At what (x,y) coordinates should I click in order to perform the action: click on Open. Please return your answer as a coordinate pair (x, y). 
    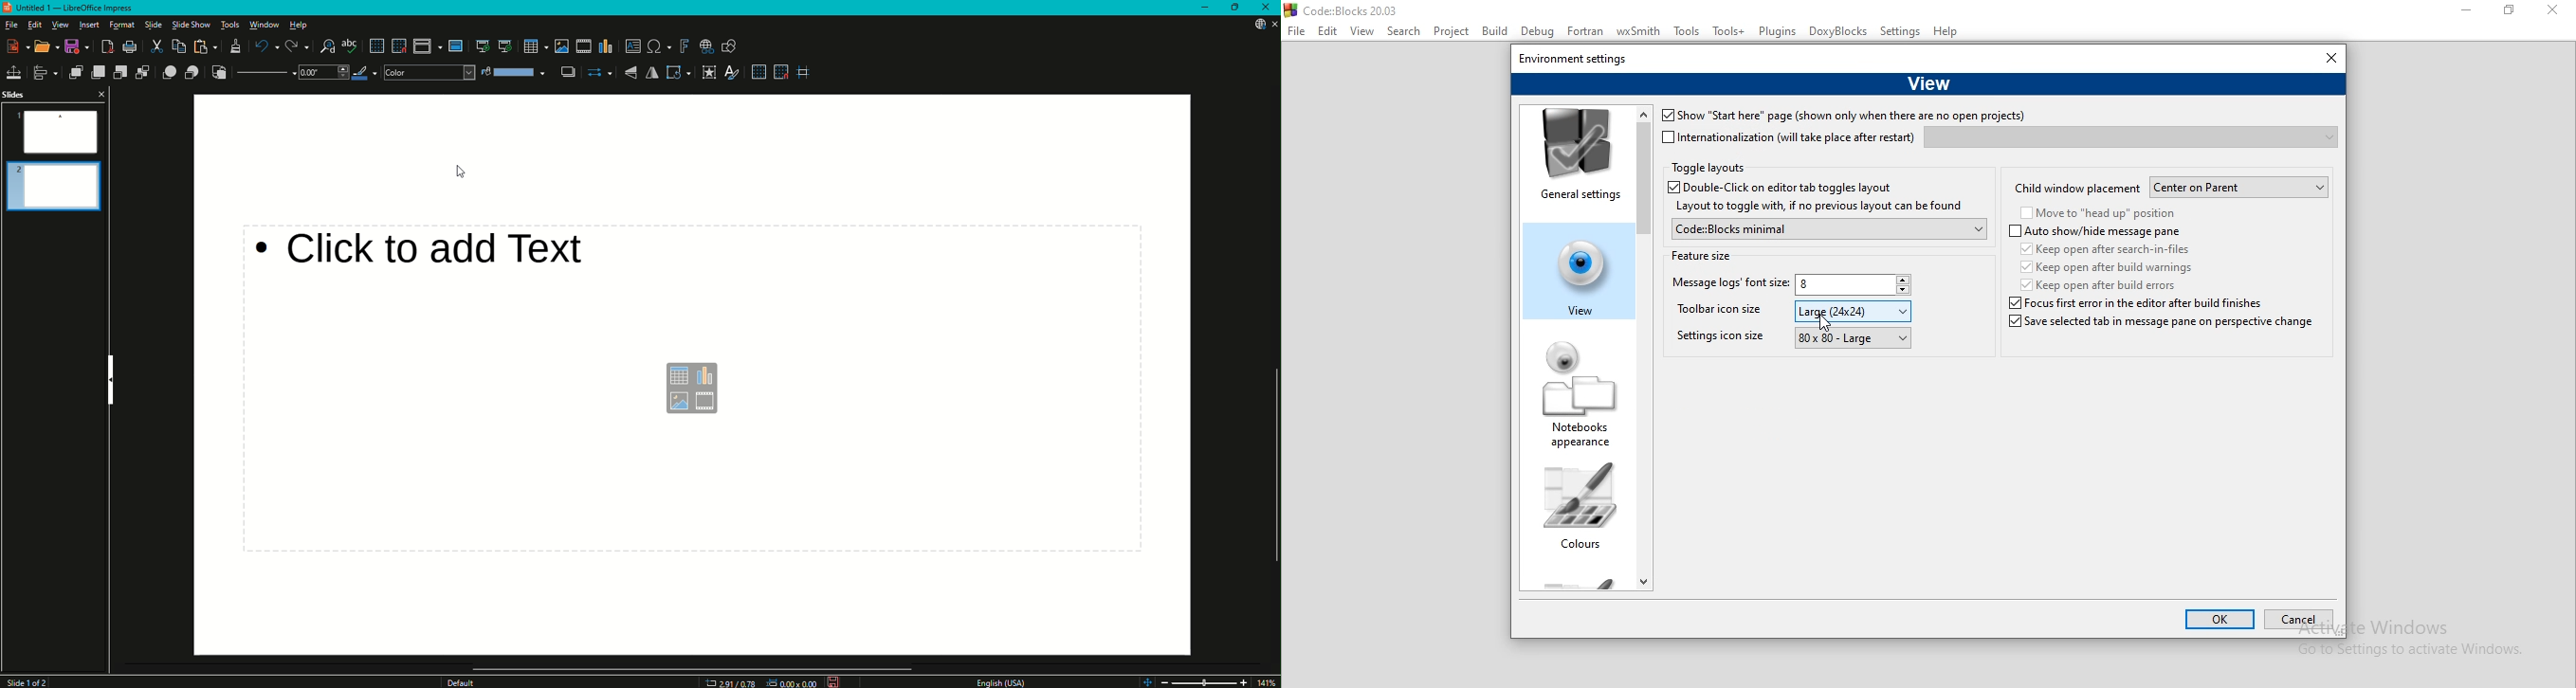
    Looking at the image, I should click on (42, 46).